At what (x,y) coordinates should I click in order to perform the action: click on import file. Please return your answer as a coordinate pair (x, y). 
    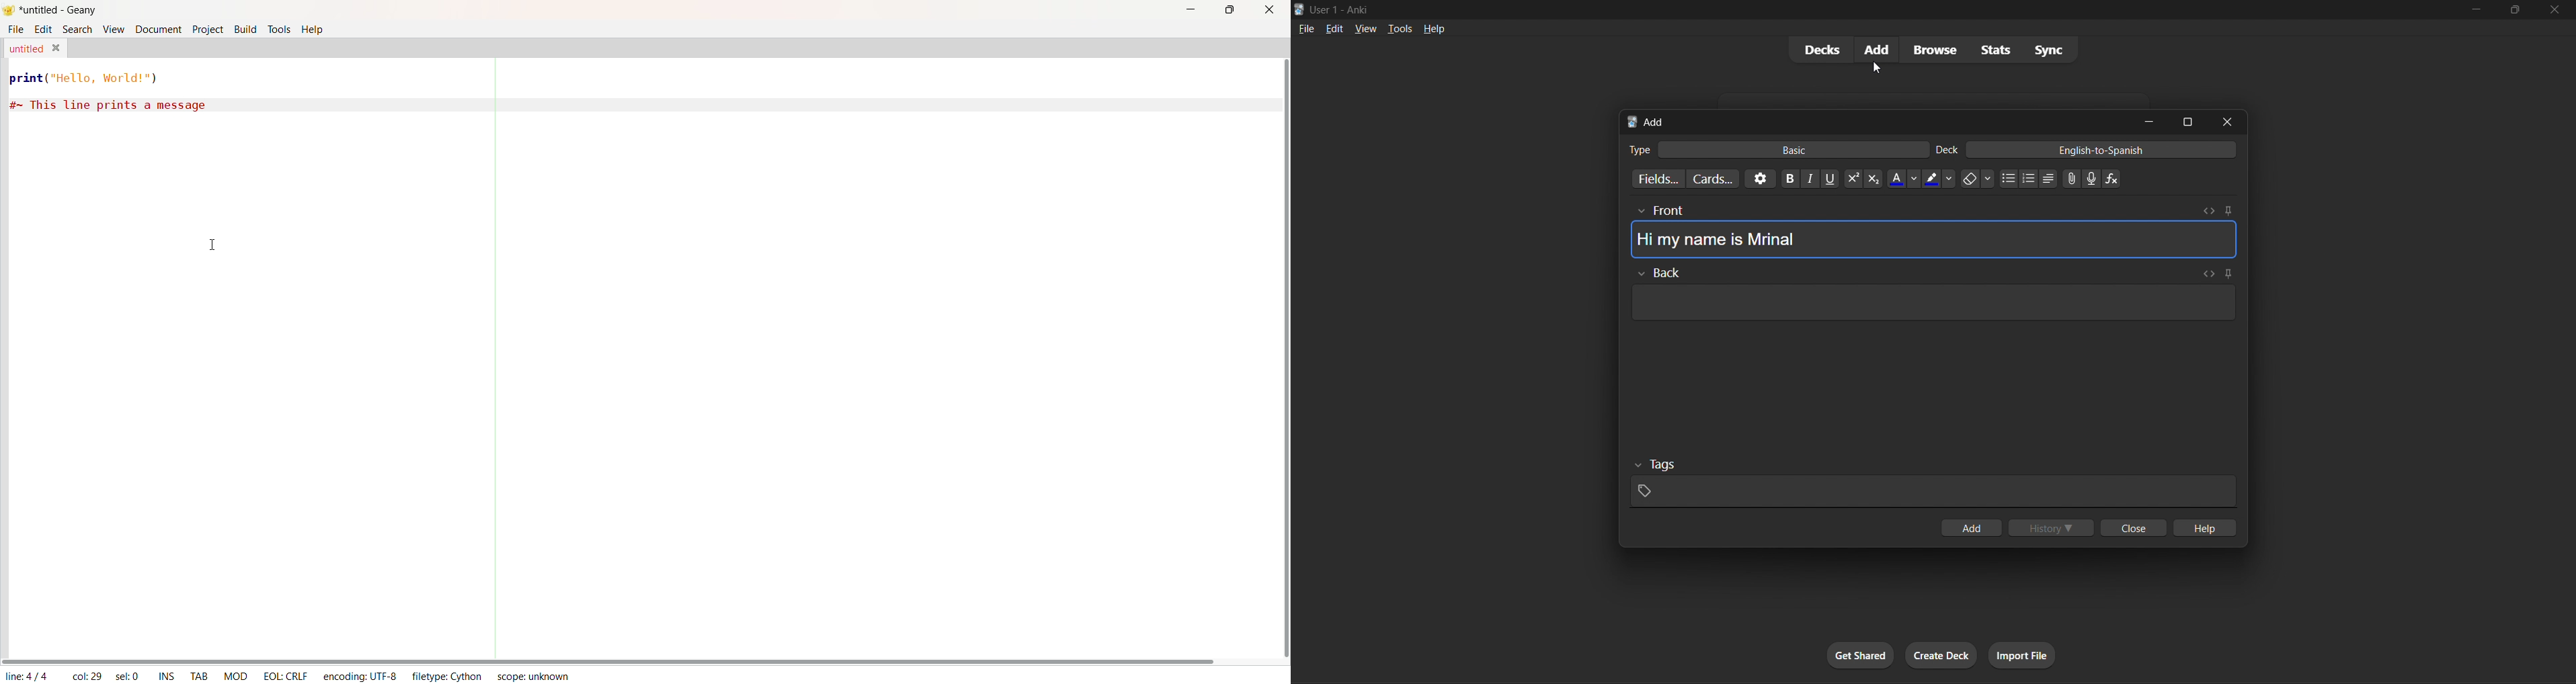
    Looking at the image, I should click on (2025, 654).